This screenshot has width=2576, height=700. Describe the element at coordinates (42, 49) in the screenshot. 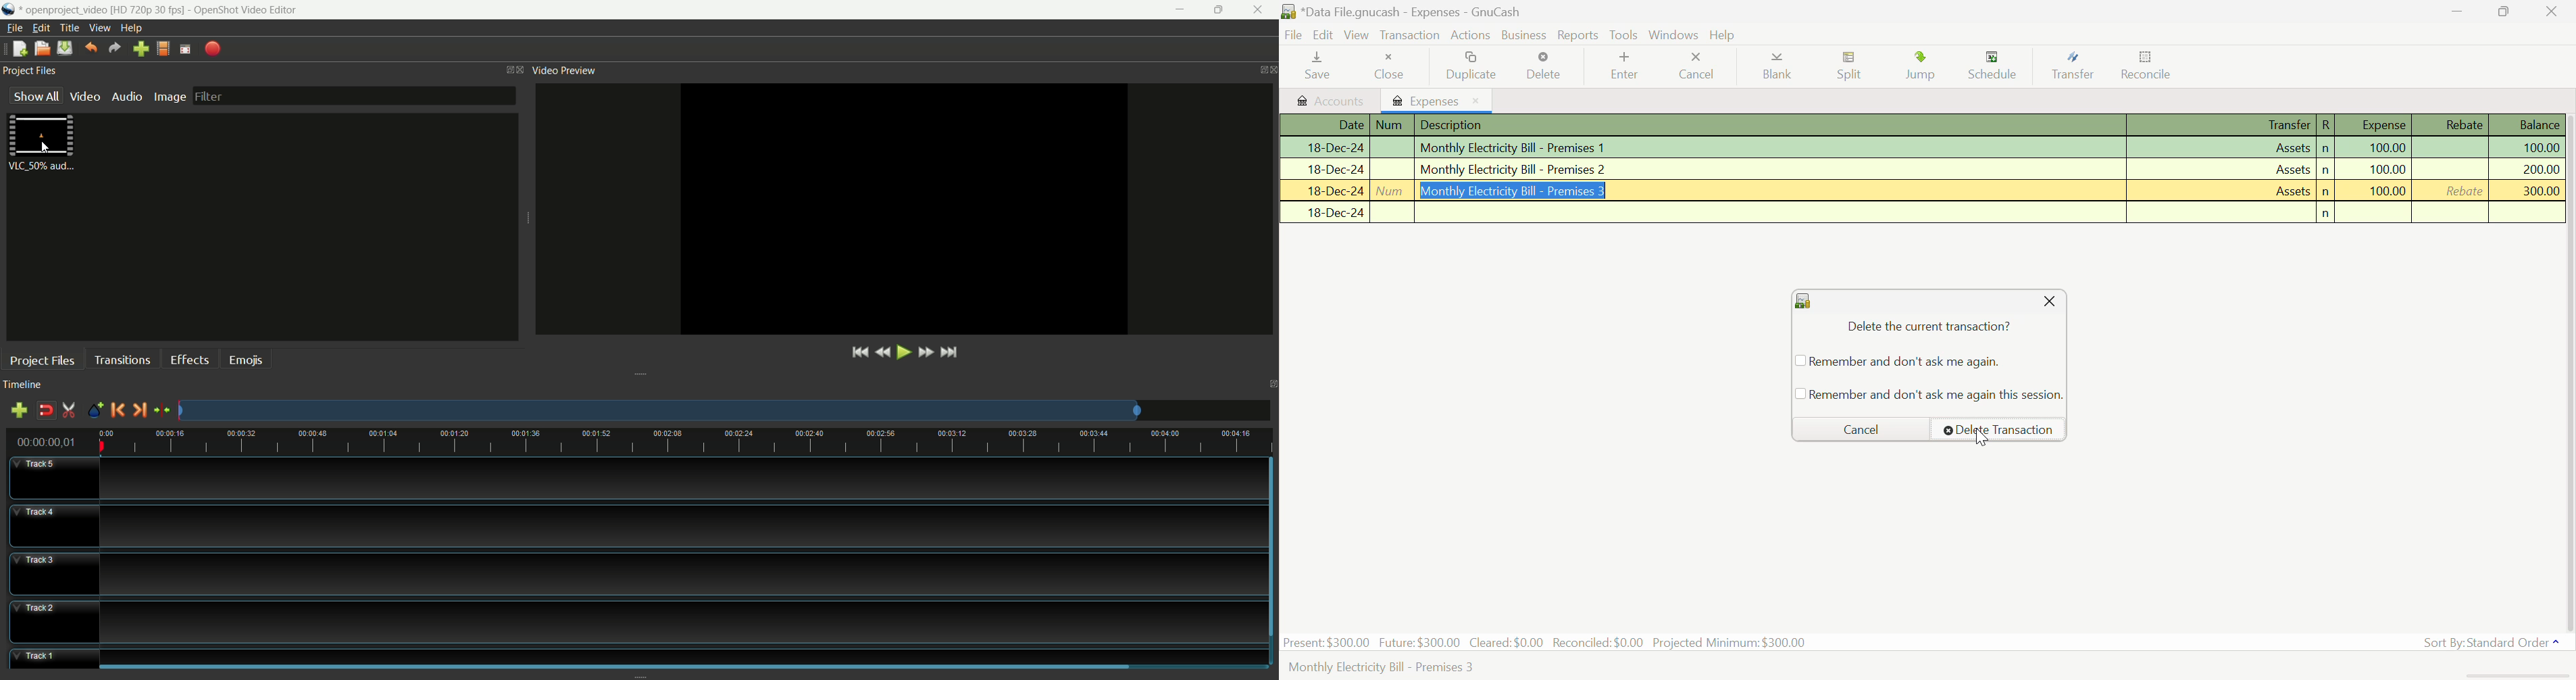

I see `open project` at that location.